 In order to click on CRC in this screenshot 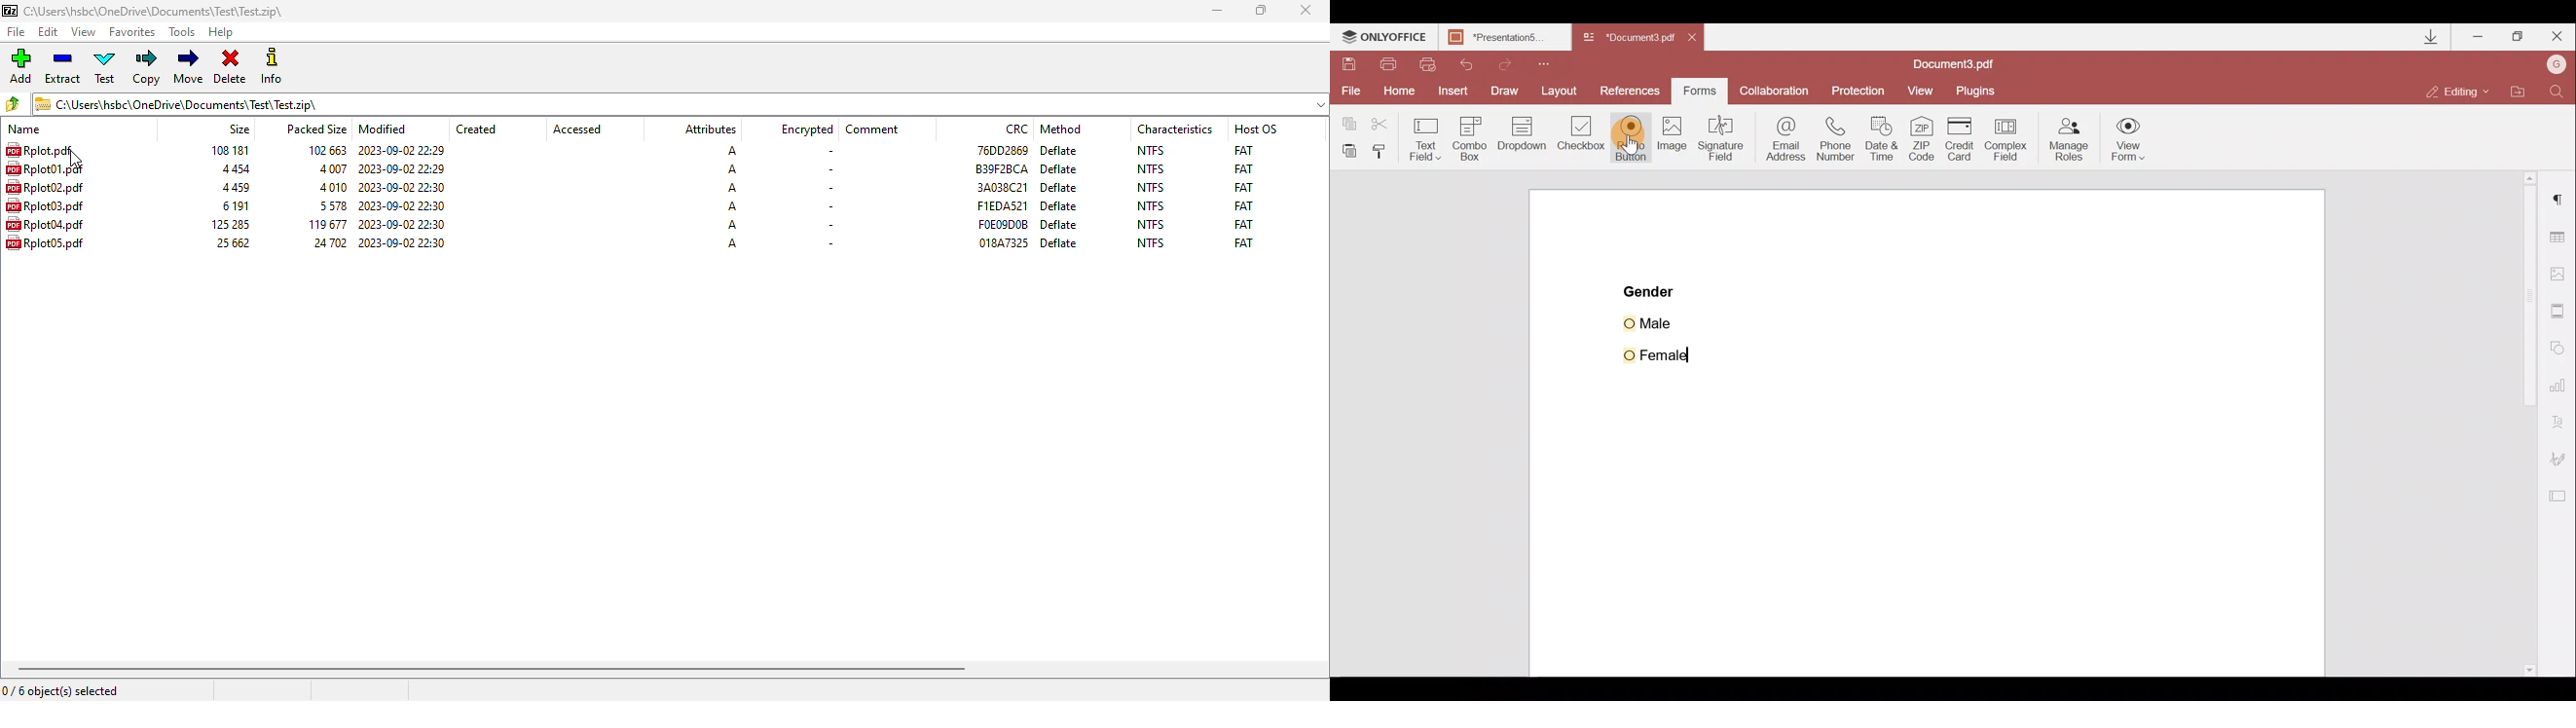, I will do `click(1002, 205)`.